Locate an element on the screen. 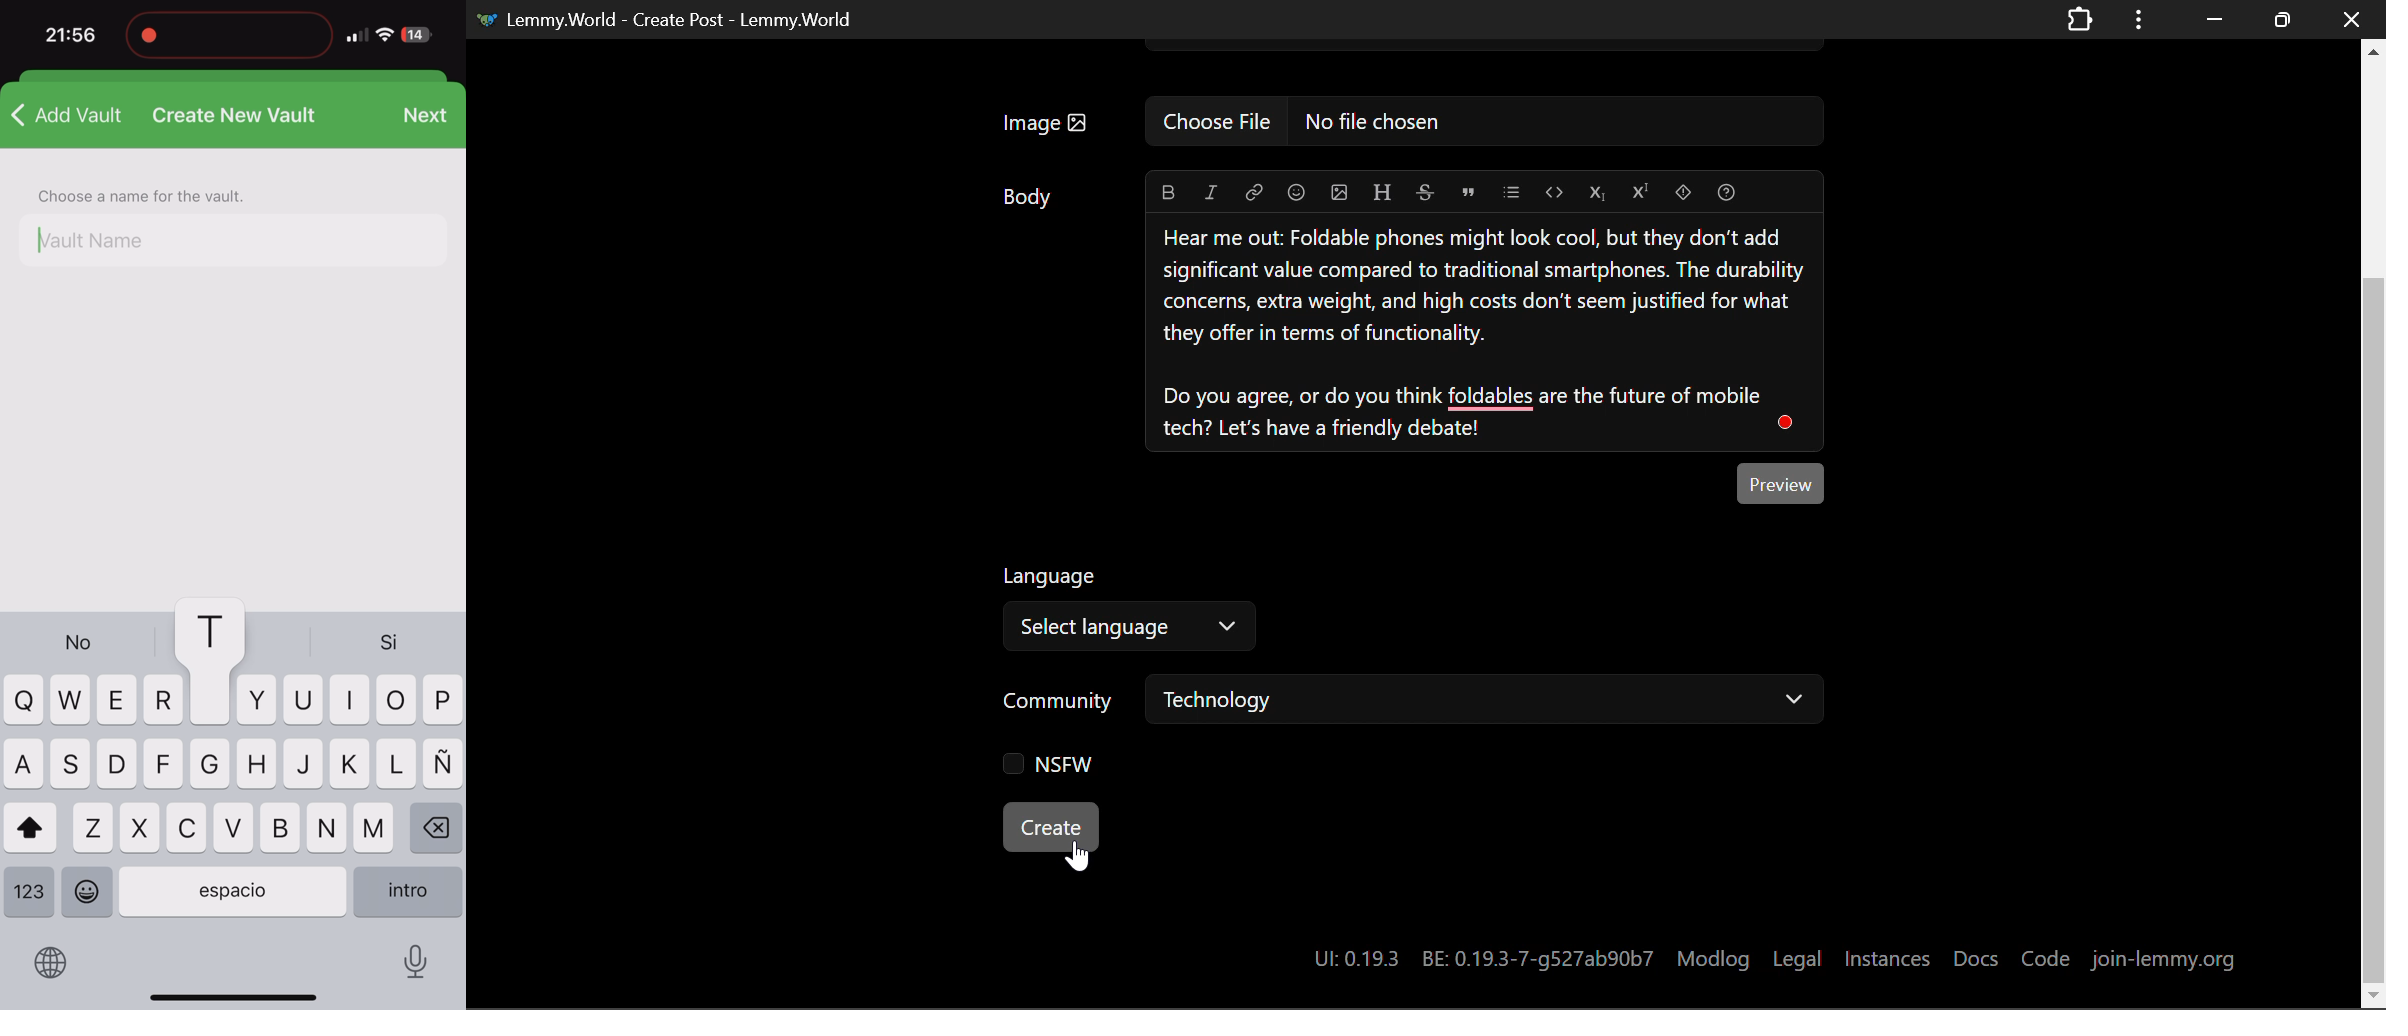  signal is located at coordinates (356, 35).